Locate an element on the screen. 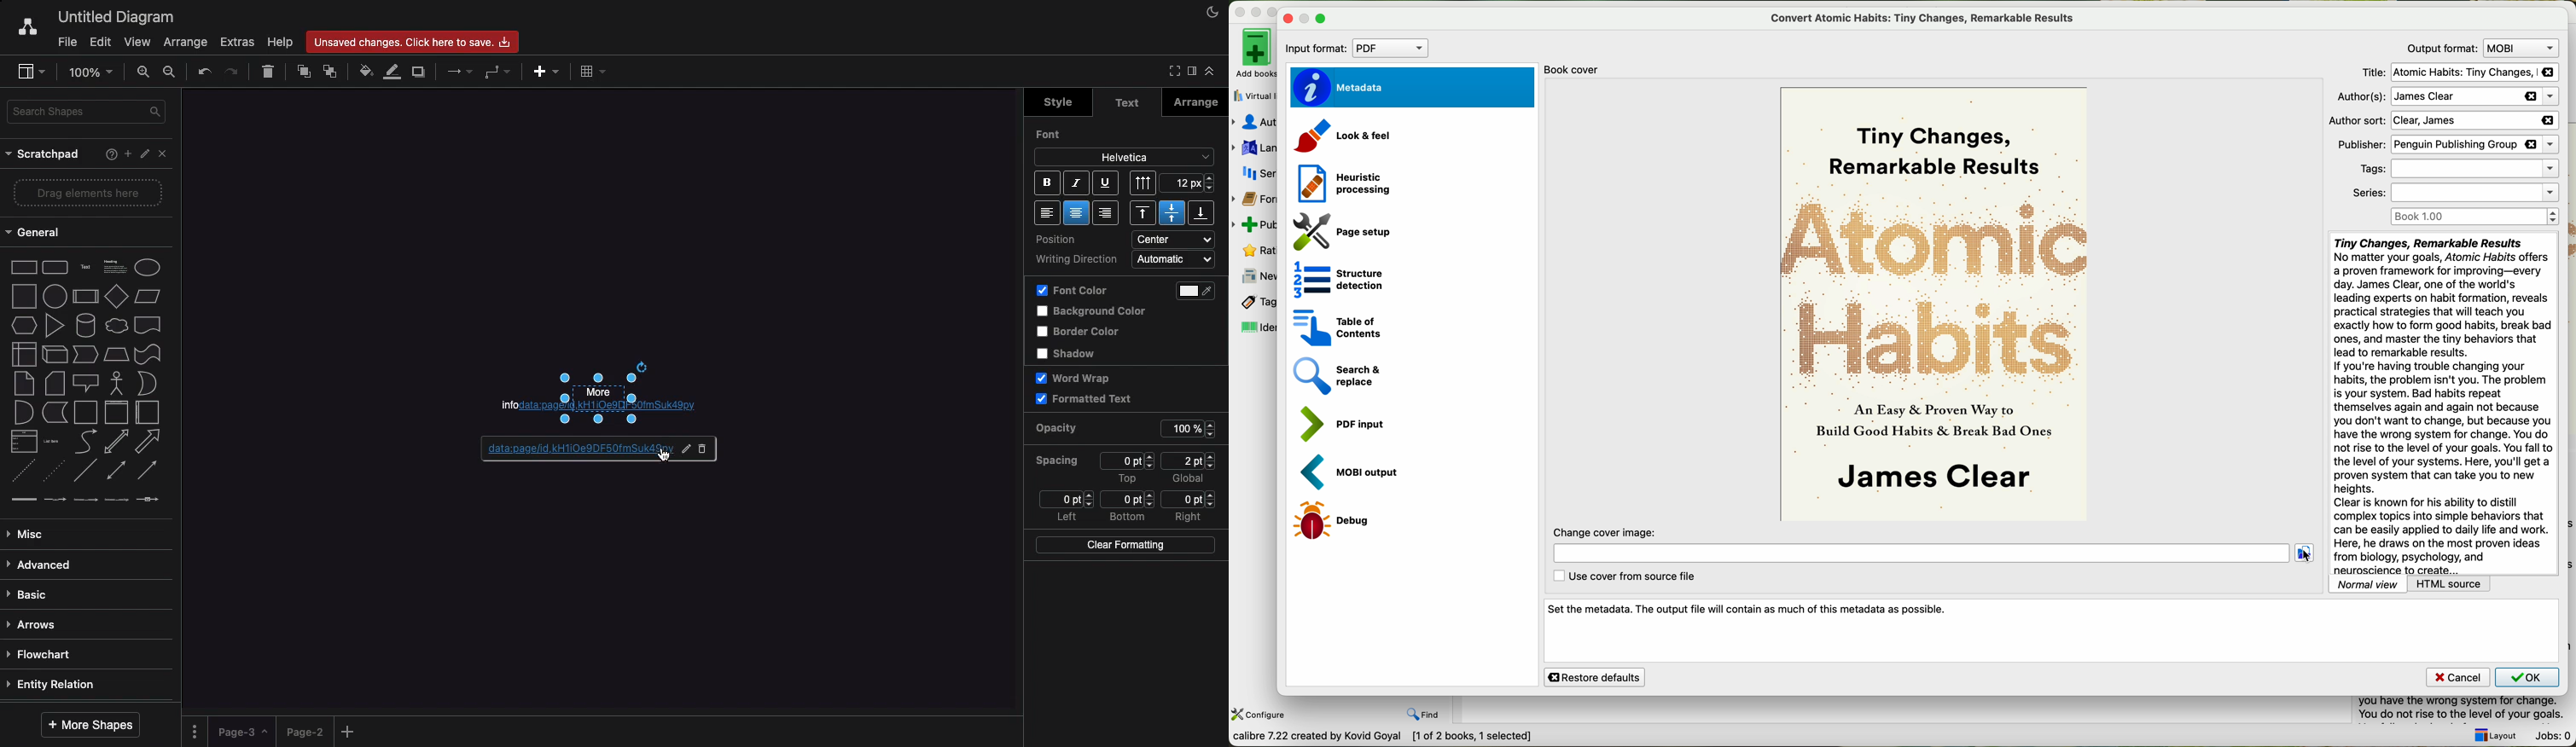  data is located at coordinates (1383, 737).